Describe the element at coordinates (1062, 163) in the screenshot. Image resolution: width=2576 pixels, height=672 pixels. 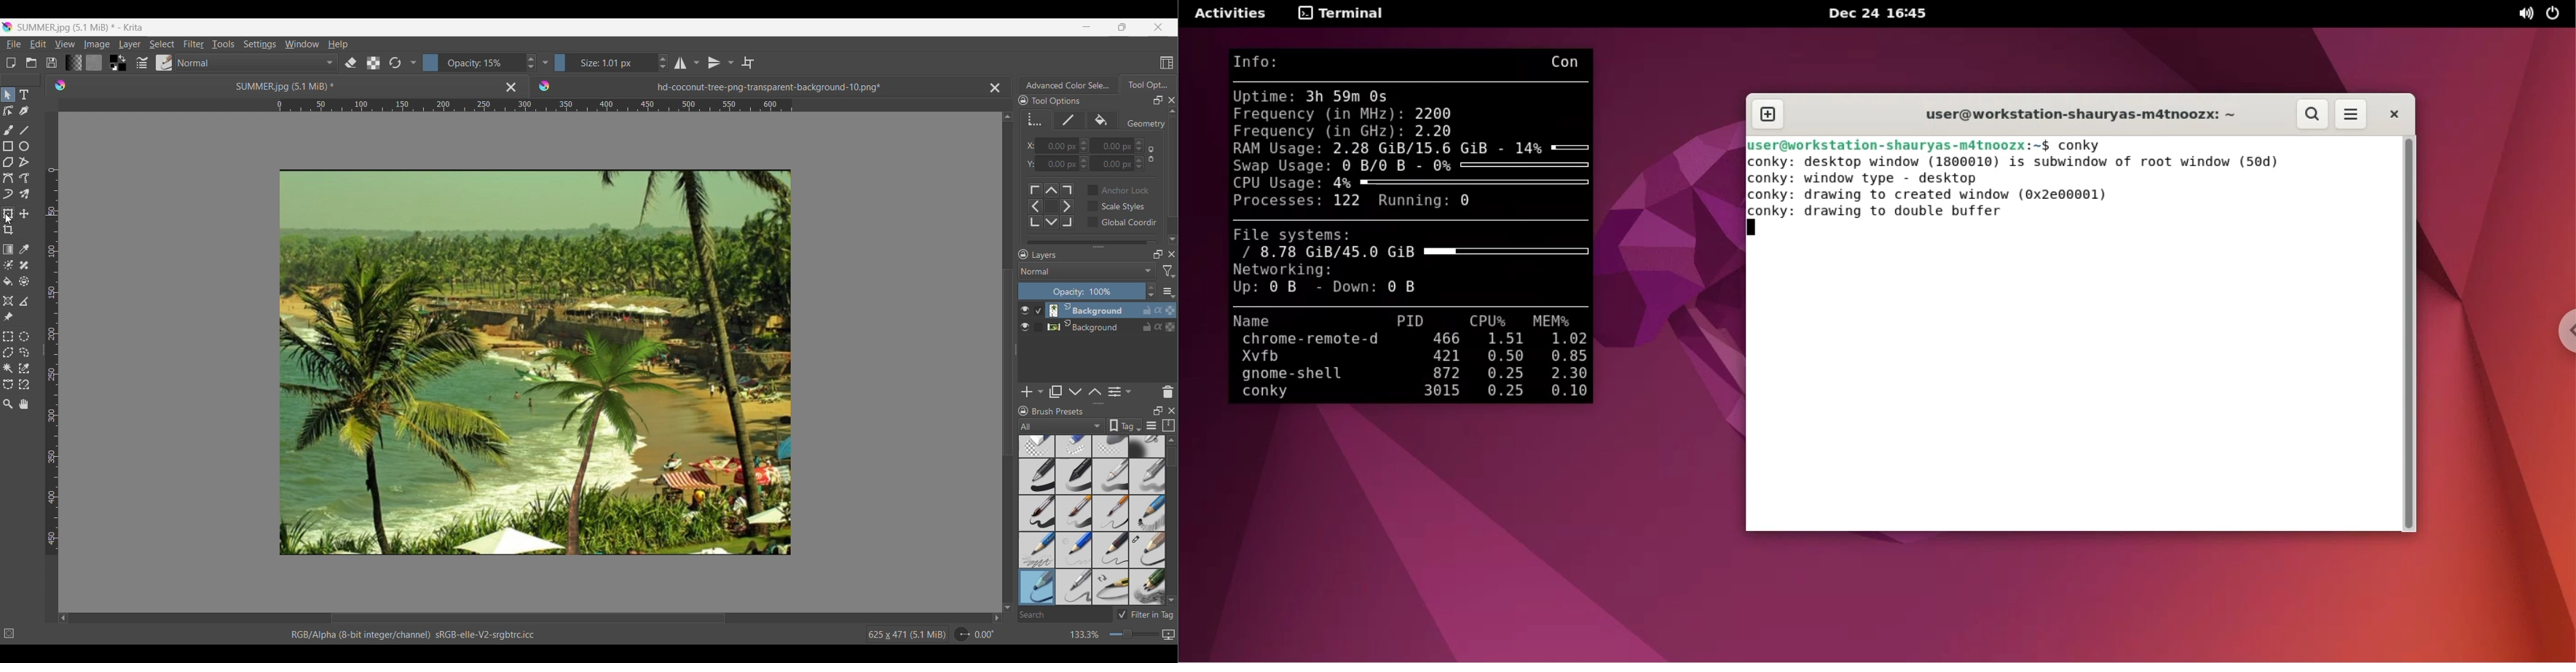
I see `0.00px` at that location.